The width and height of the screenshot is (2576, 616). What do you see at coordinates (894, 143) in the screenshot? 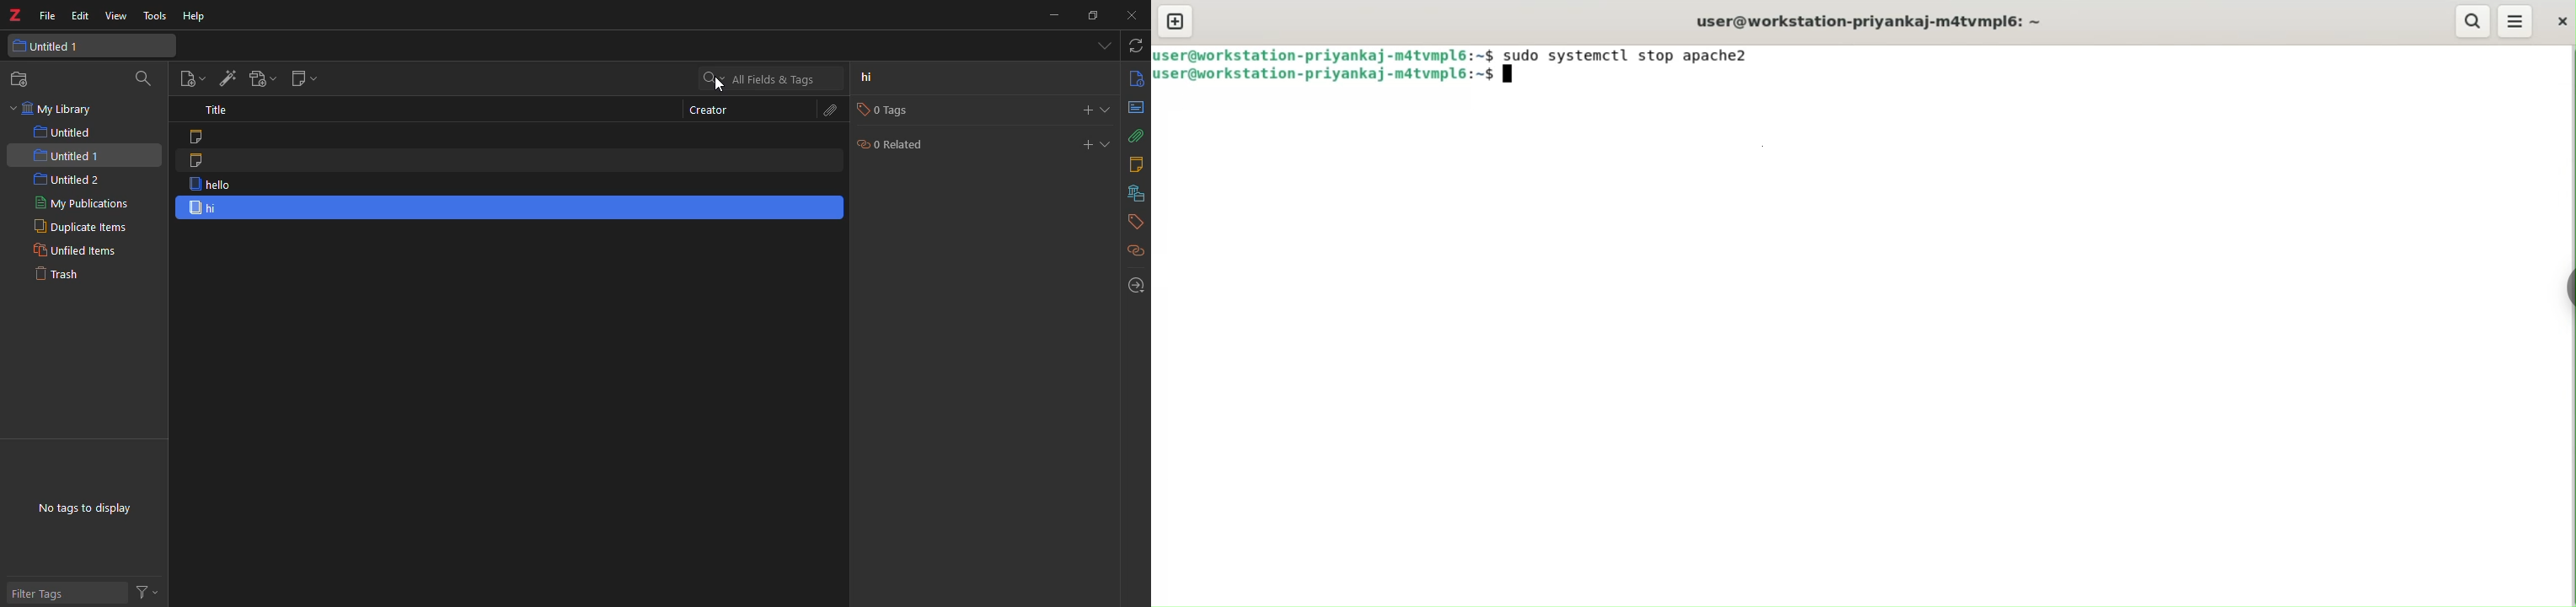
I see `0 related` at bounding box center [894, 143].